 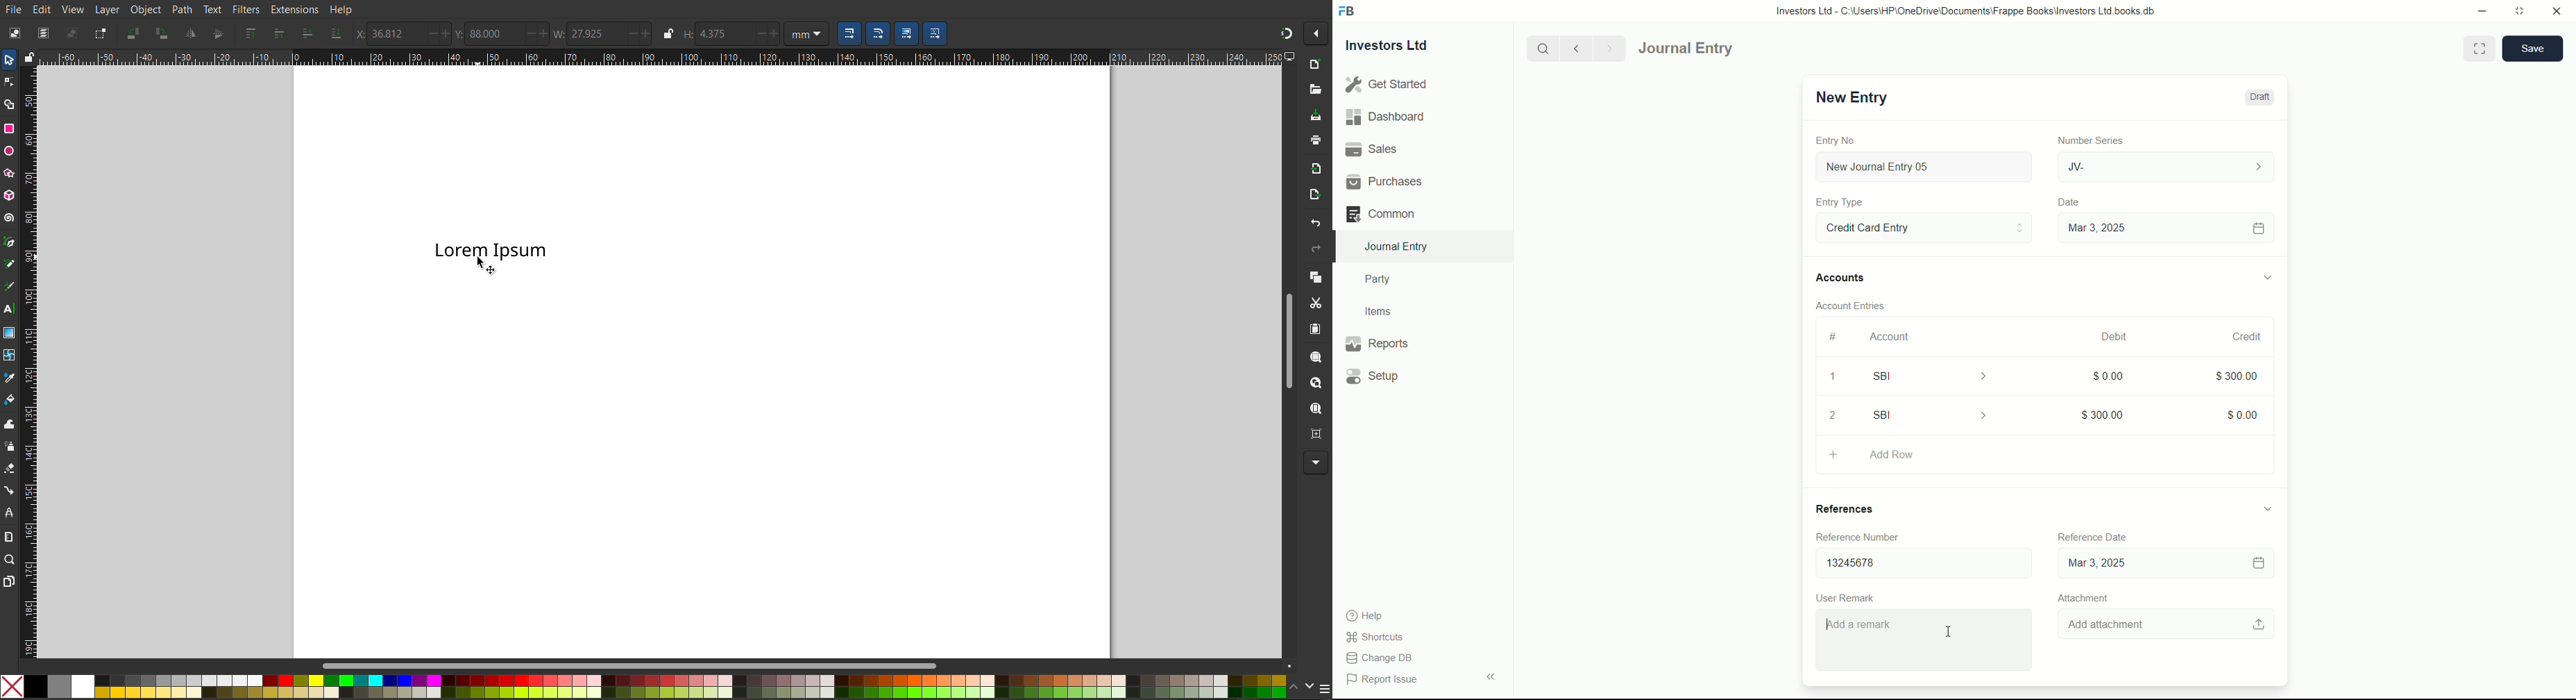 I want to click on Toggle between form and full width, so click(x=2480, y=49).